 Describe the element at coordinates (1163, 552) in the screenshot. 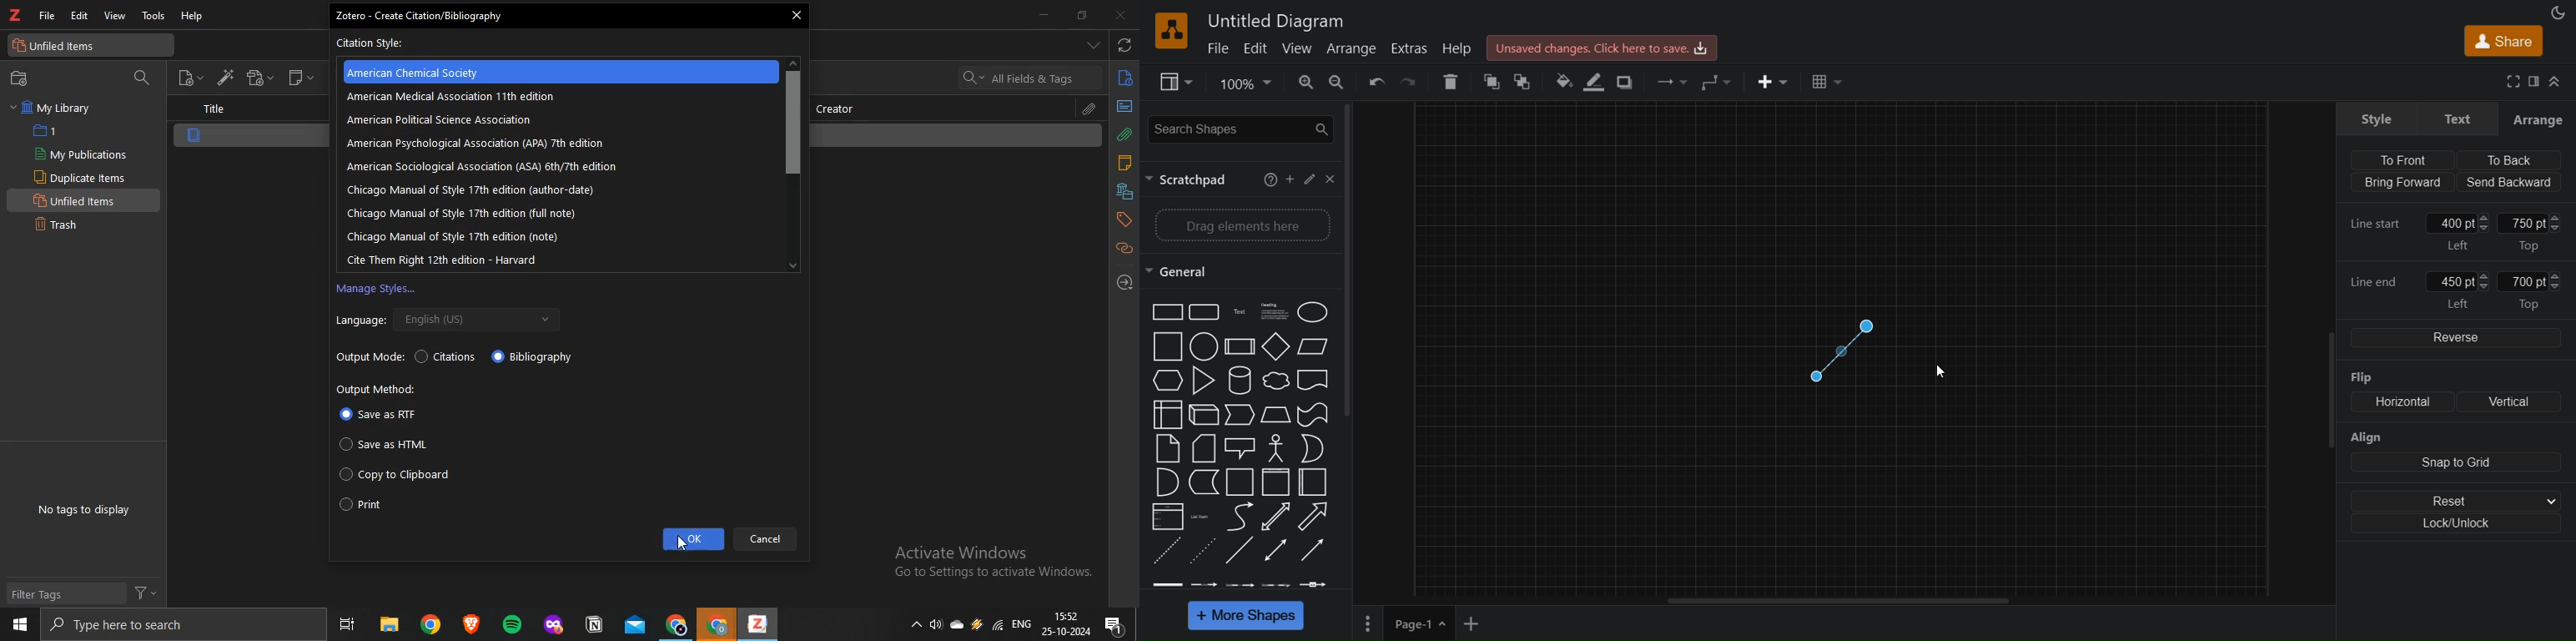

I see `dashed line` at that location.